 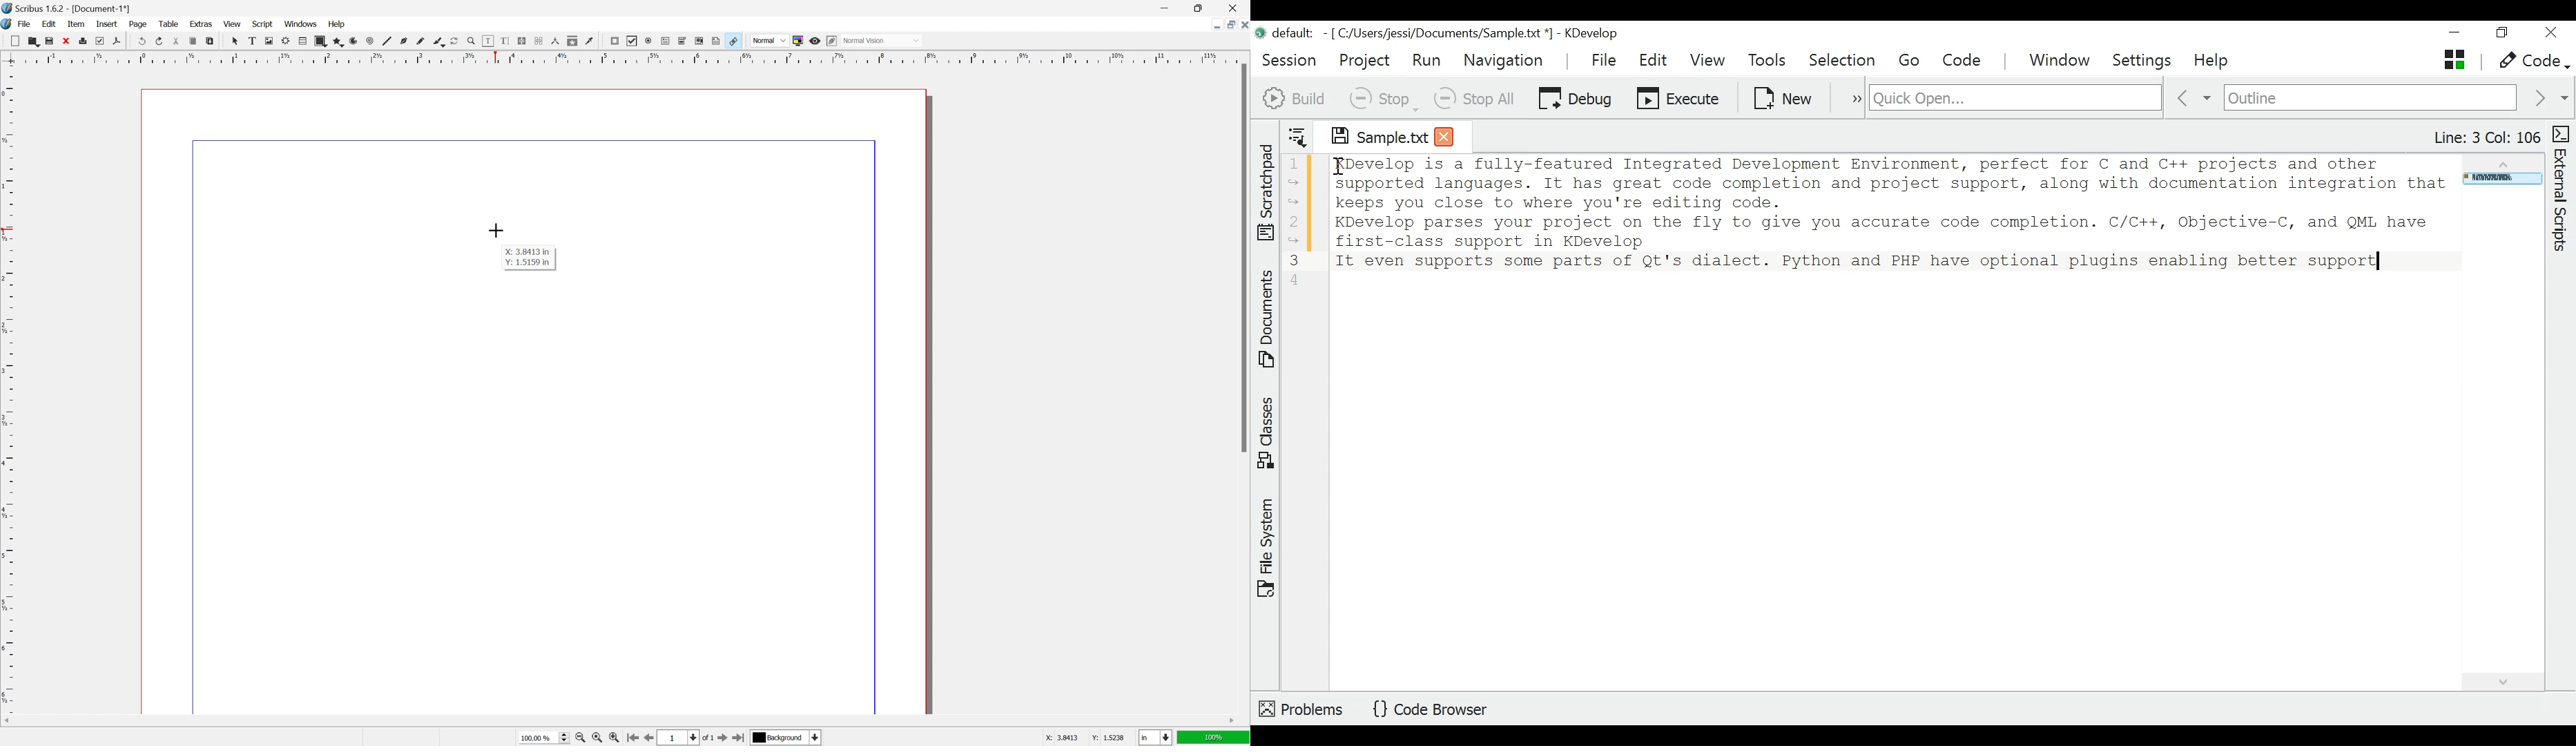 I want to click on ruler, so click(x=624, y=58).